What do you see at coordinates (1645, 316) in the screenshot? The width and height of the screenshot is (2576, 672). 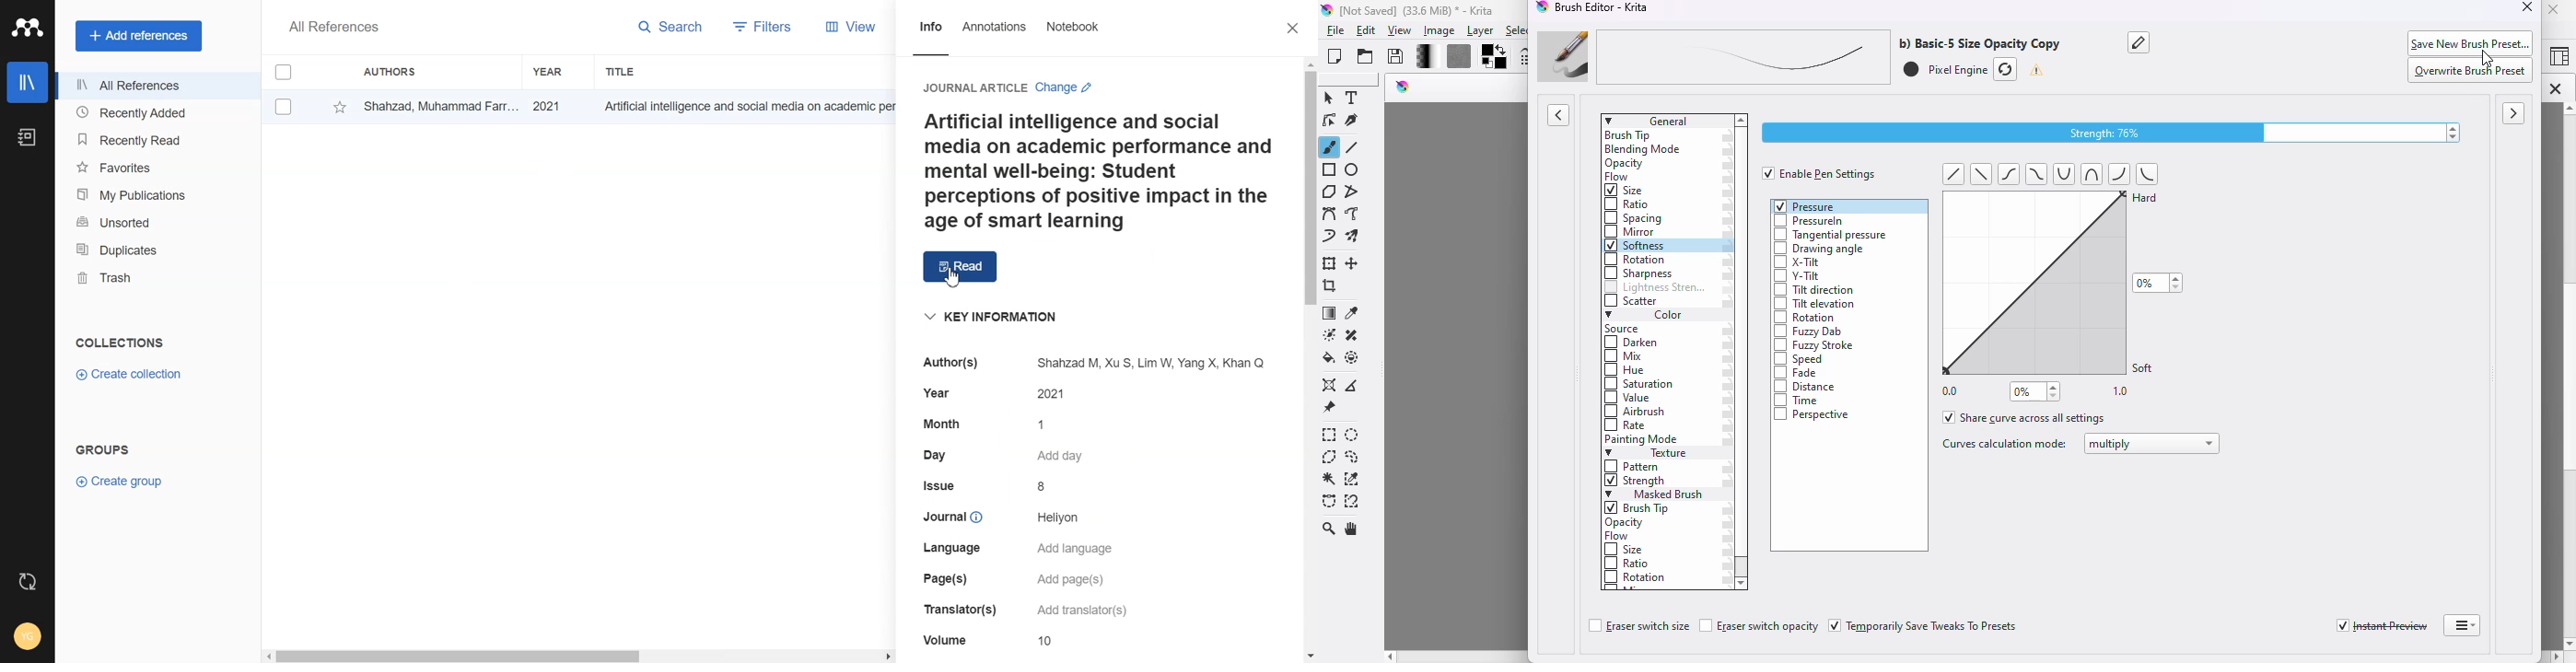 I see `color` at bounding box center [1645, 316].